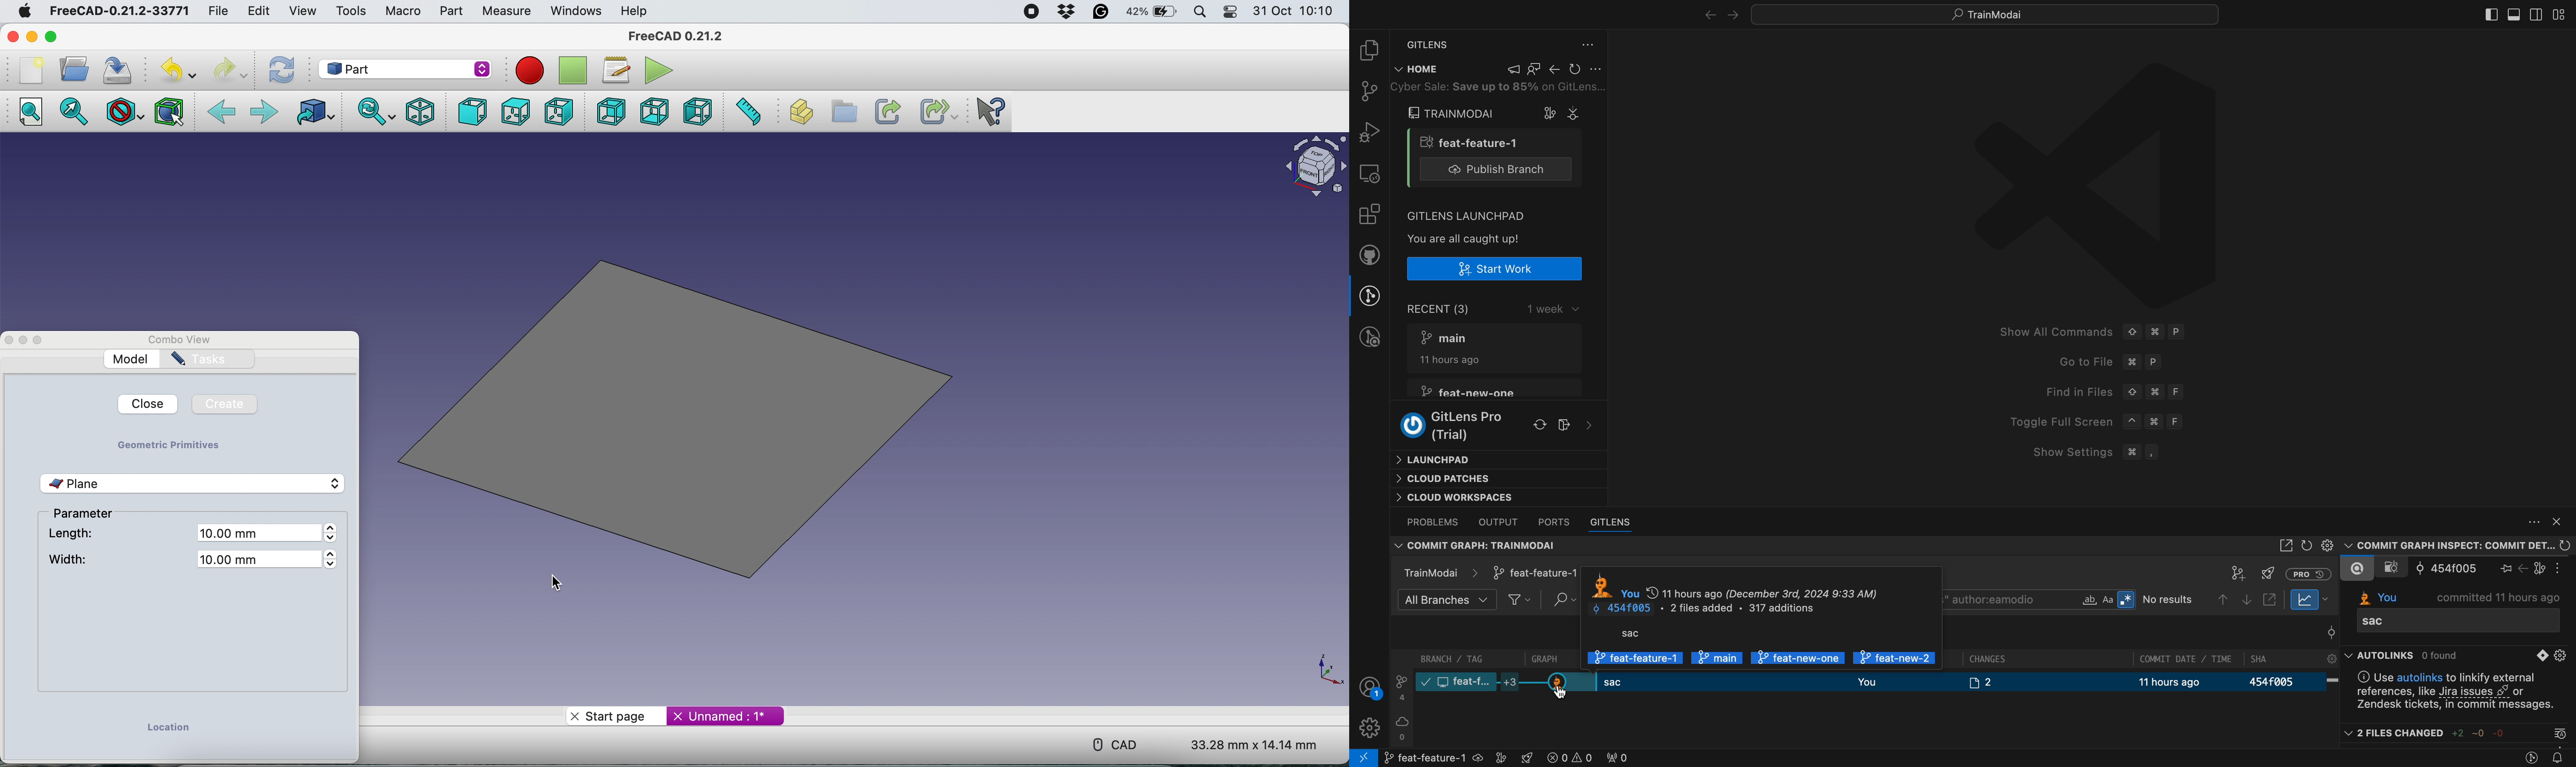 This screenshot has height=784, width=2576. I want to click on Work bench, so click(409, 69).